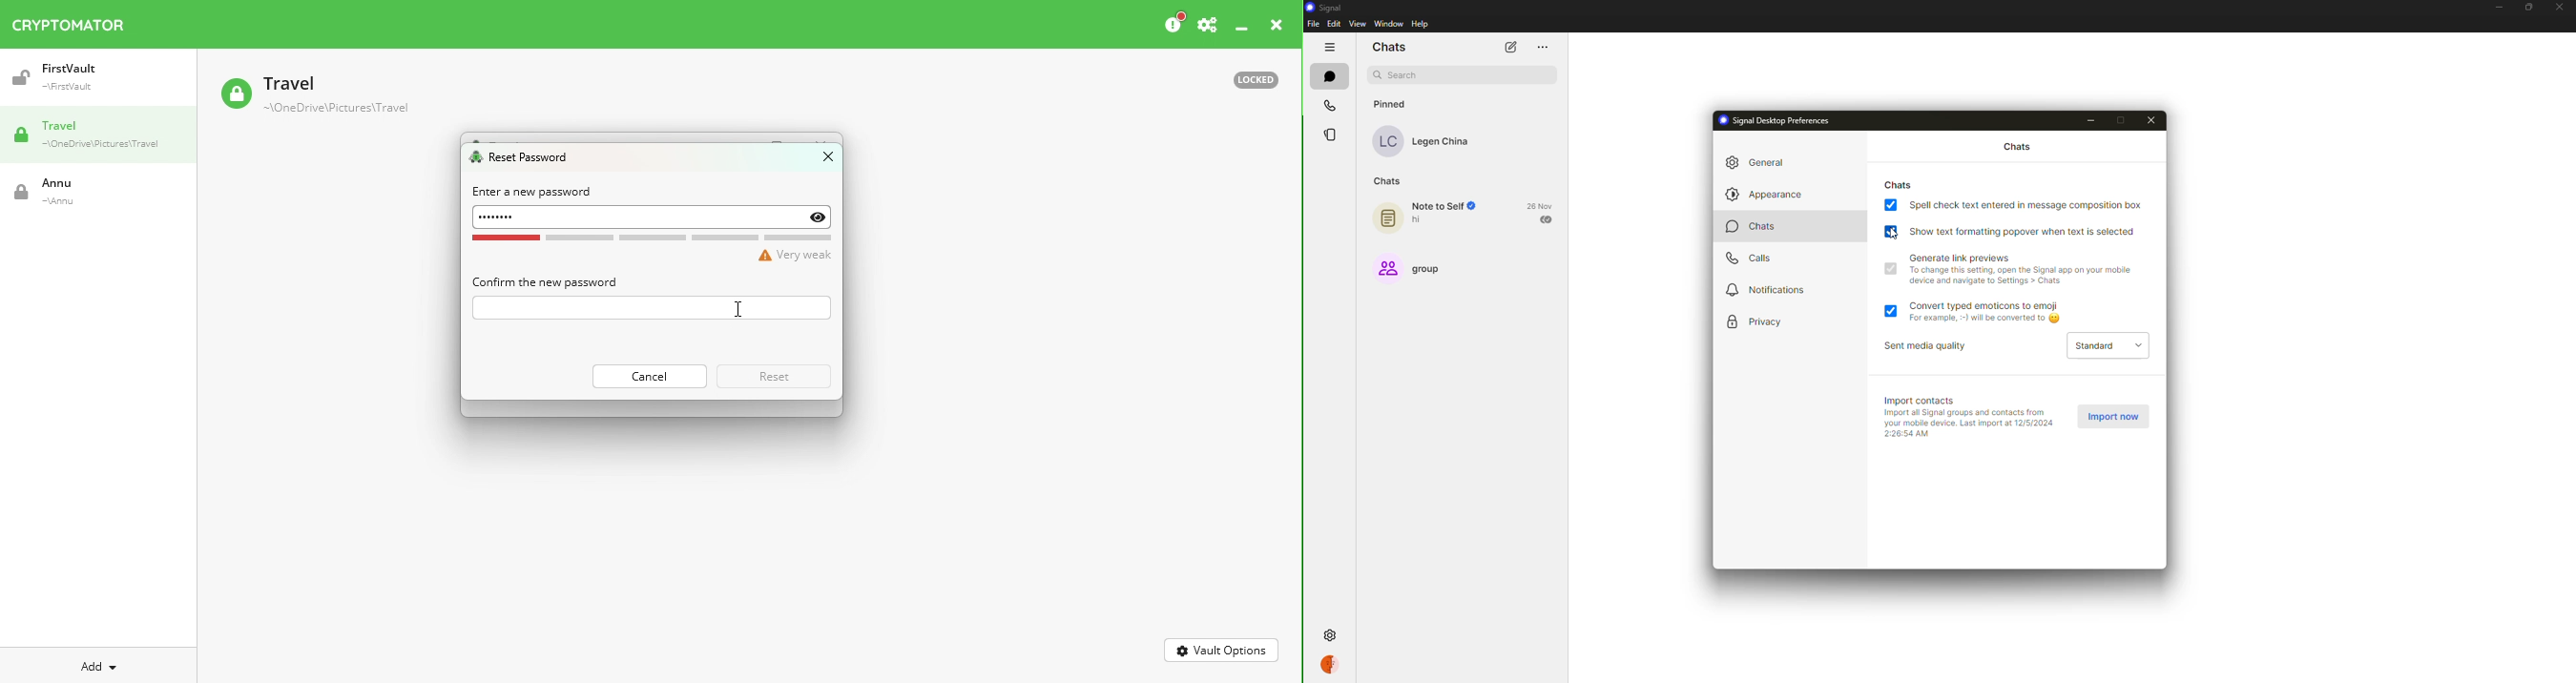 The image size is (2576, 700). I want to click on close, so click(2561, 7).